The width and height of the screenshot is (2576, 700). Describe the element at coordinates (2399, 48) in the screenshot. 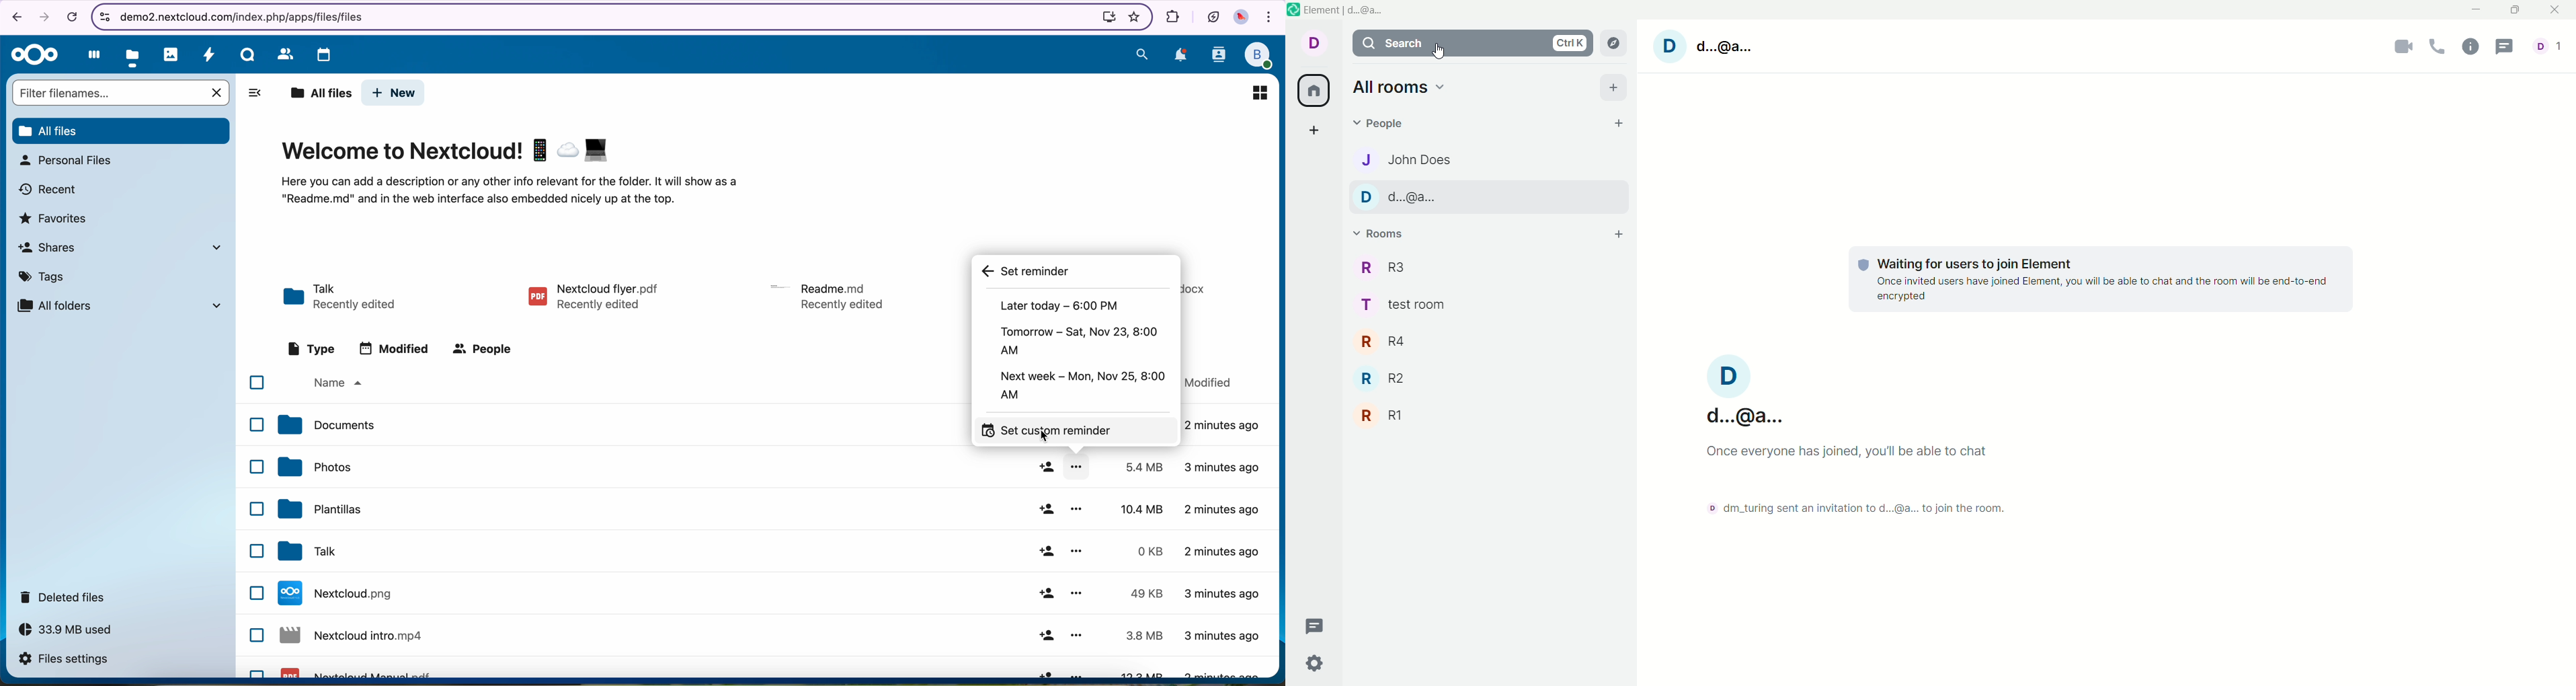

I see `video call` at that location.